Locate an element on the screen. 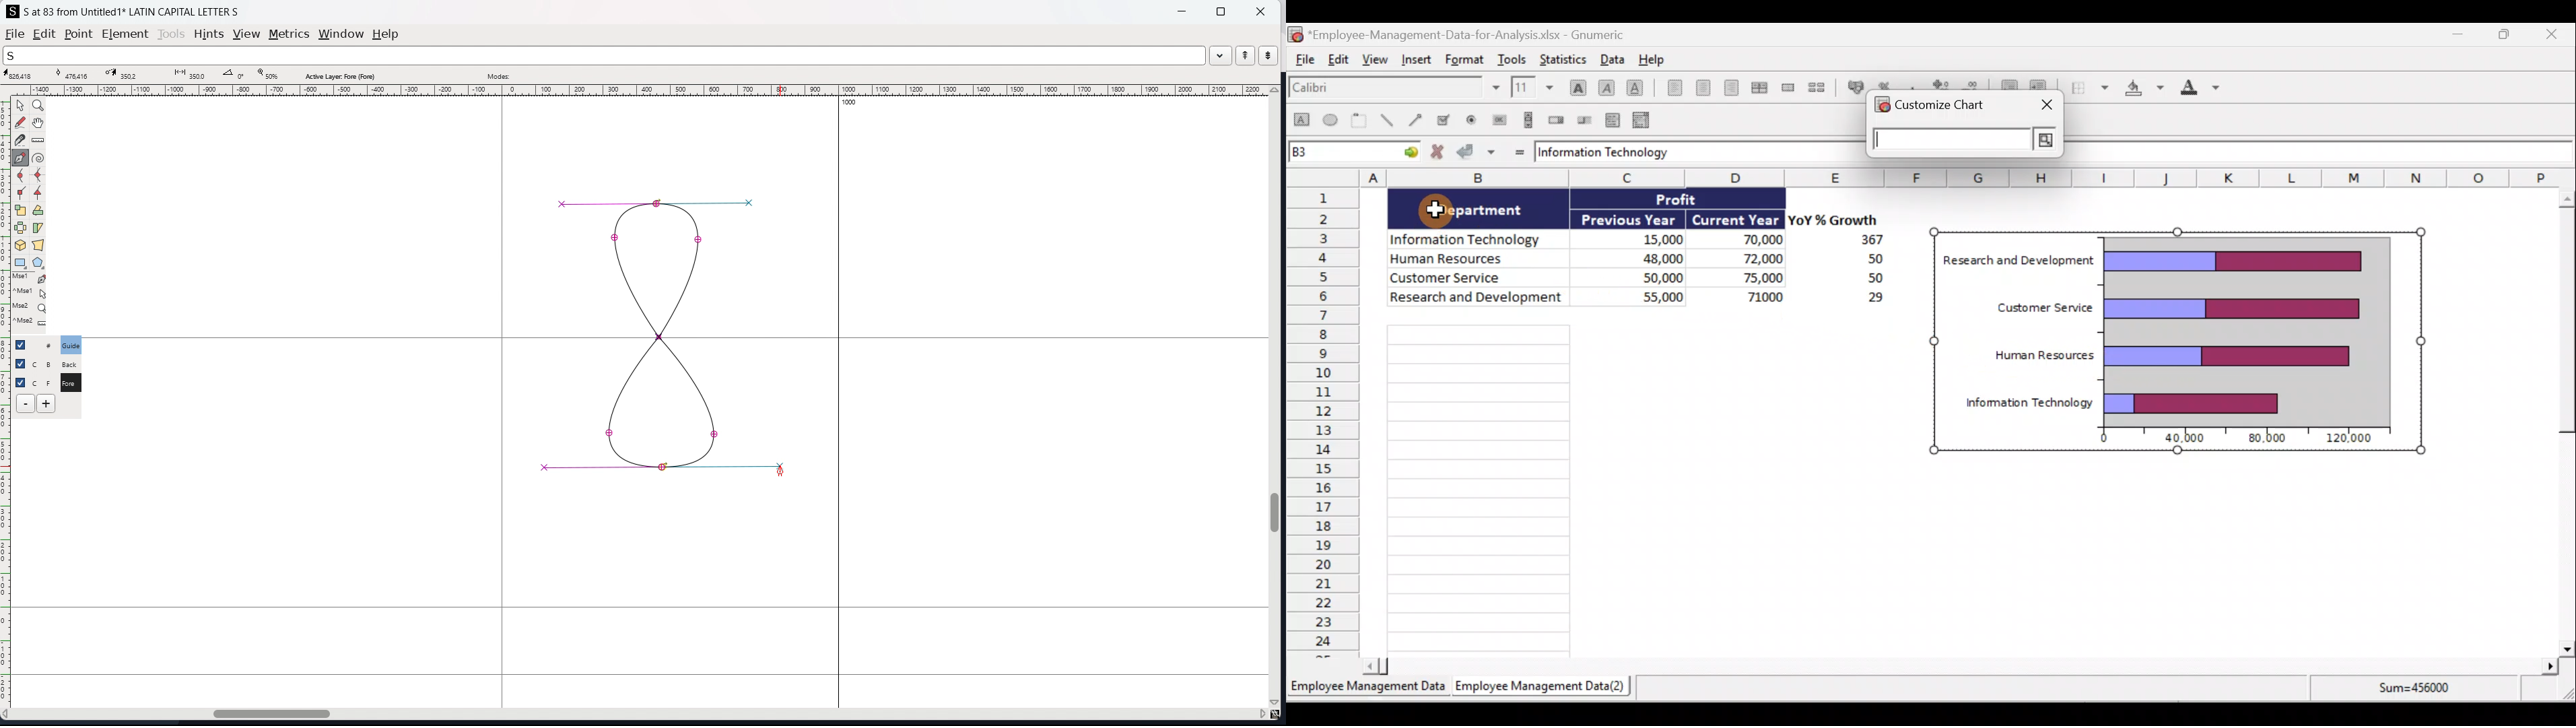 The width and height of the screenshot is (2576, 728). selection toggle is located at coordinates (22, 381).